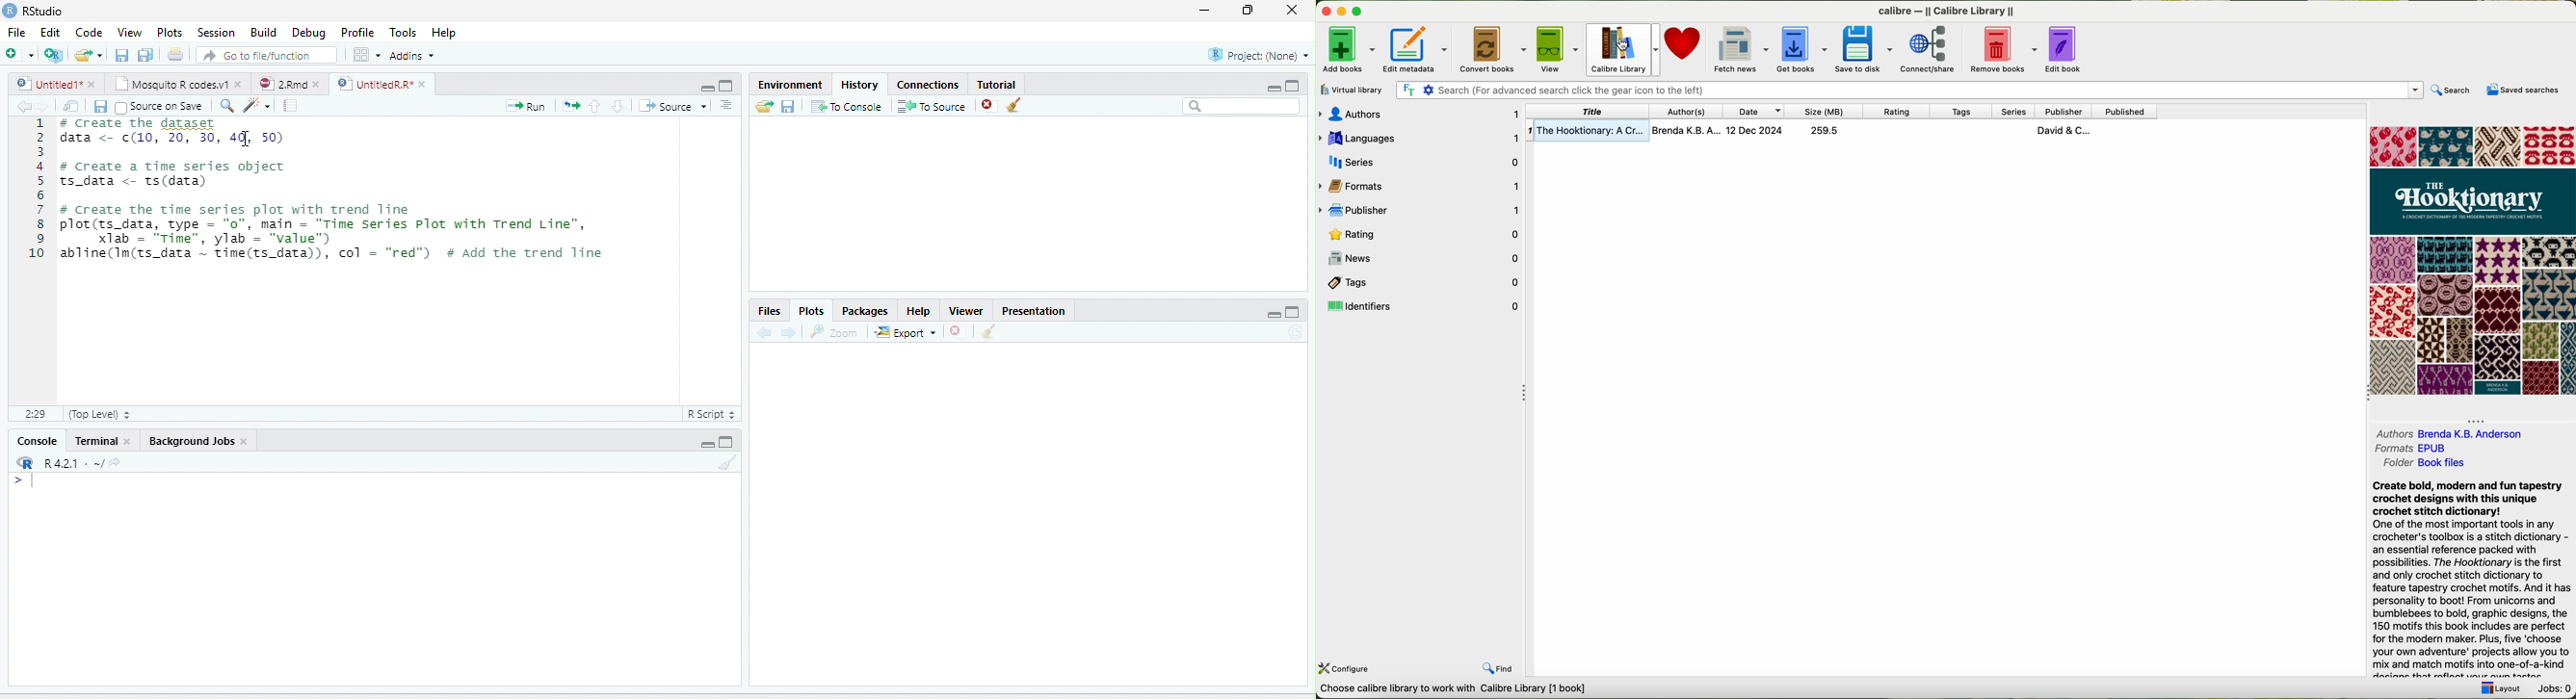 The width and height of the screenshot is (2576, 700). Describe the element at coordinates (728, 462) in the screenshot. I see `Clear console` at that location.